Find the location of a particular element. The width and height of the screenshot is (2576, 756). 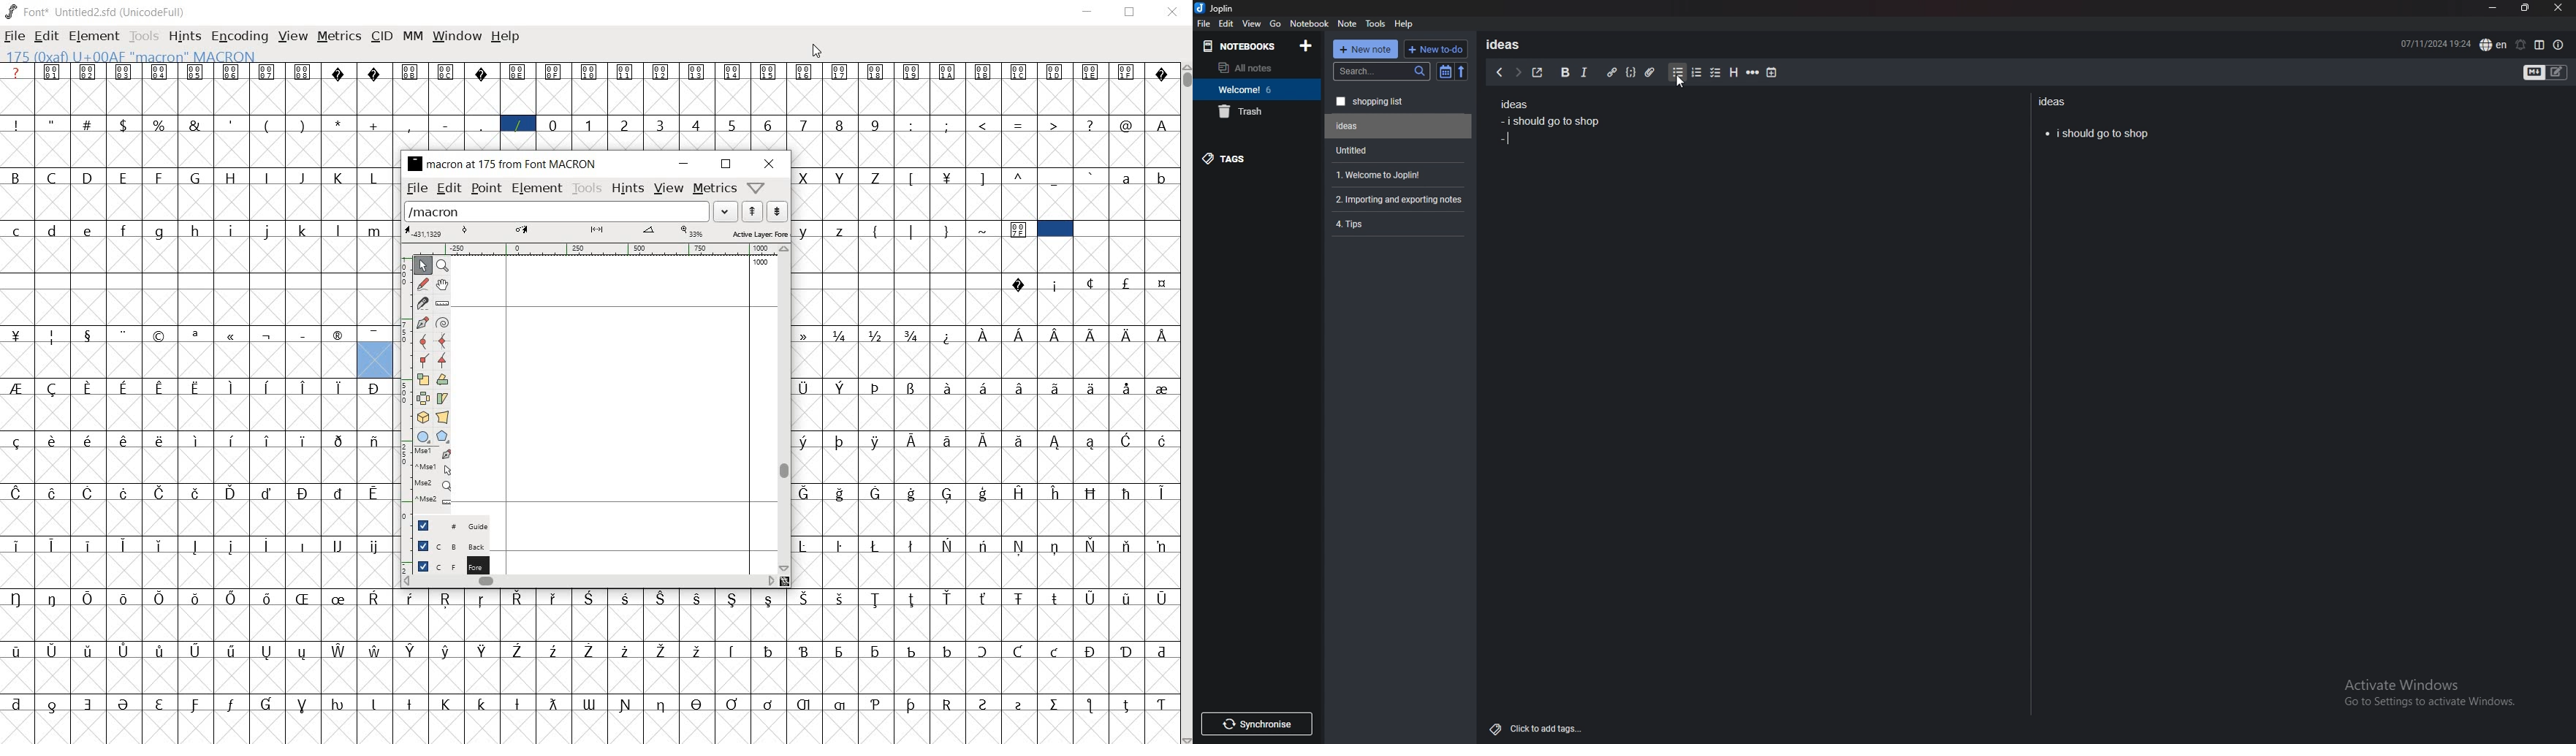

Symbol is located at coordinates (733, 600).